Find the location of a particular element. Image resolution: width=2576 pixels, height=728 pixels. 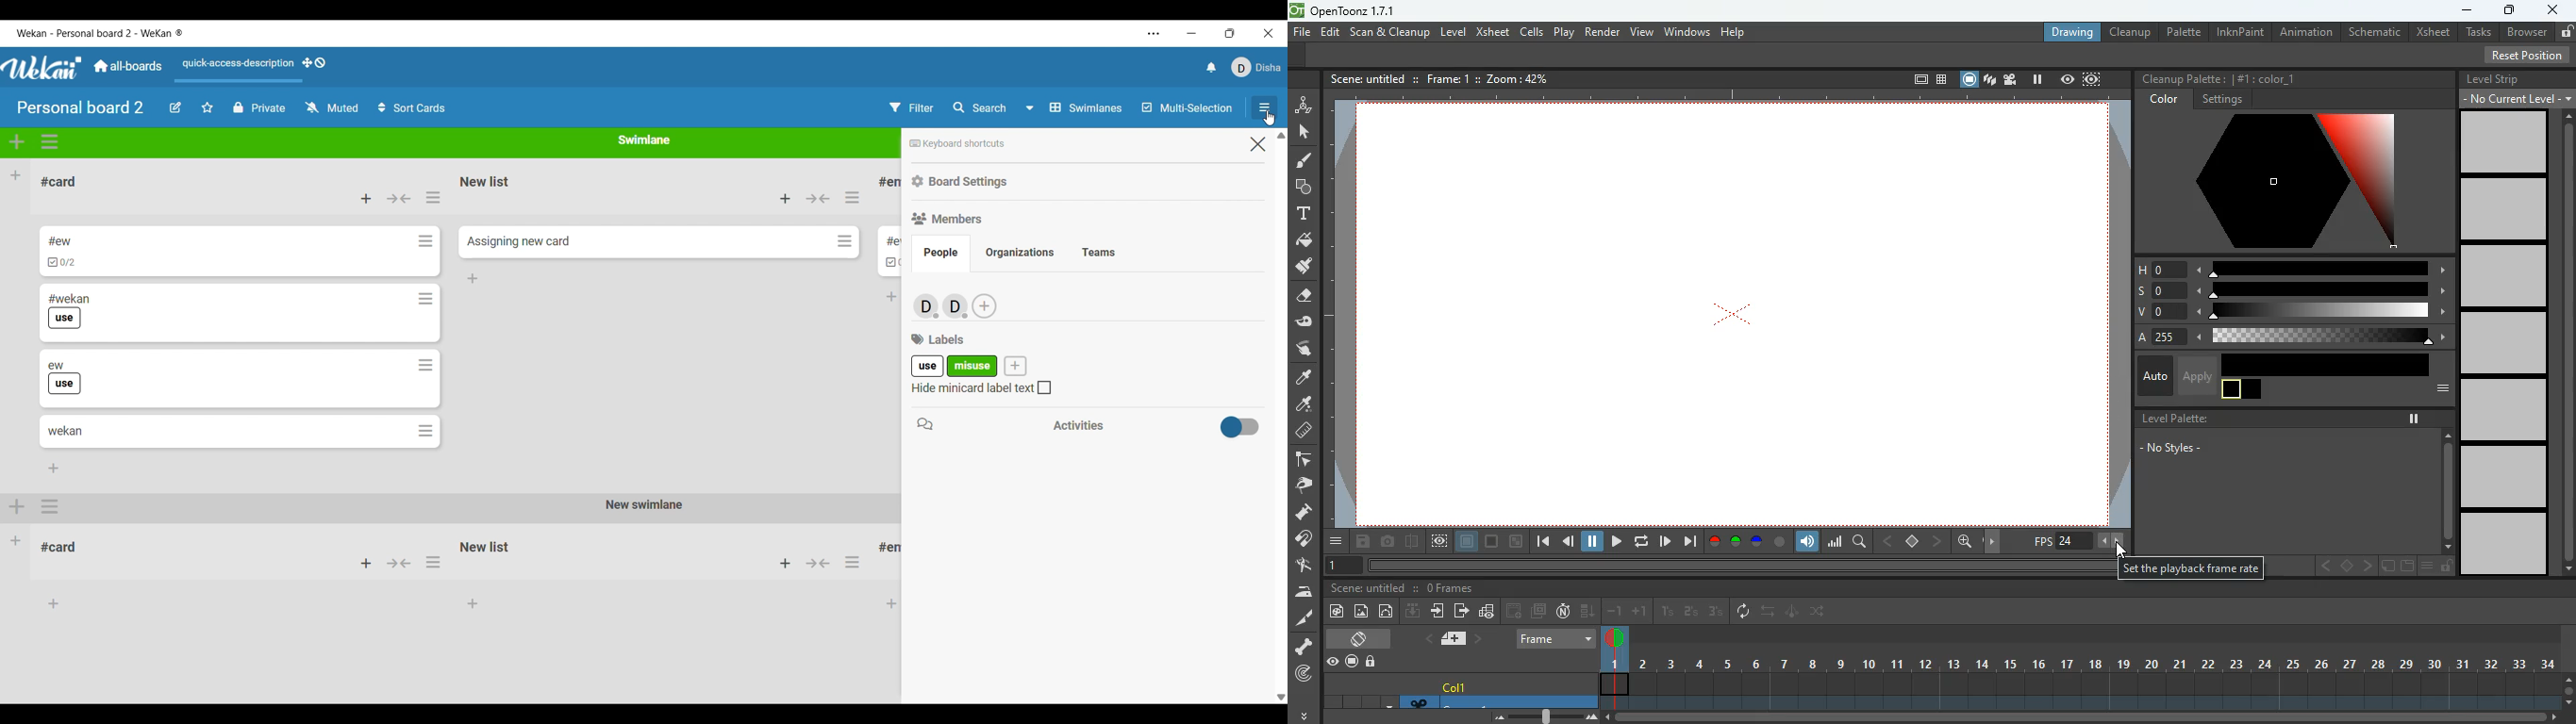

Toggle activities is located at coordinates (1240, 426).